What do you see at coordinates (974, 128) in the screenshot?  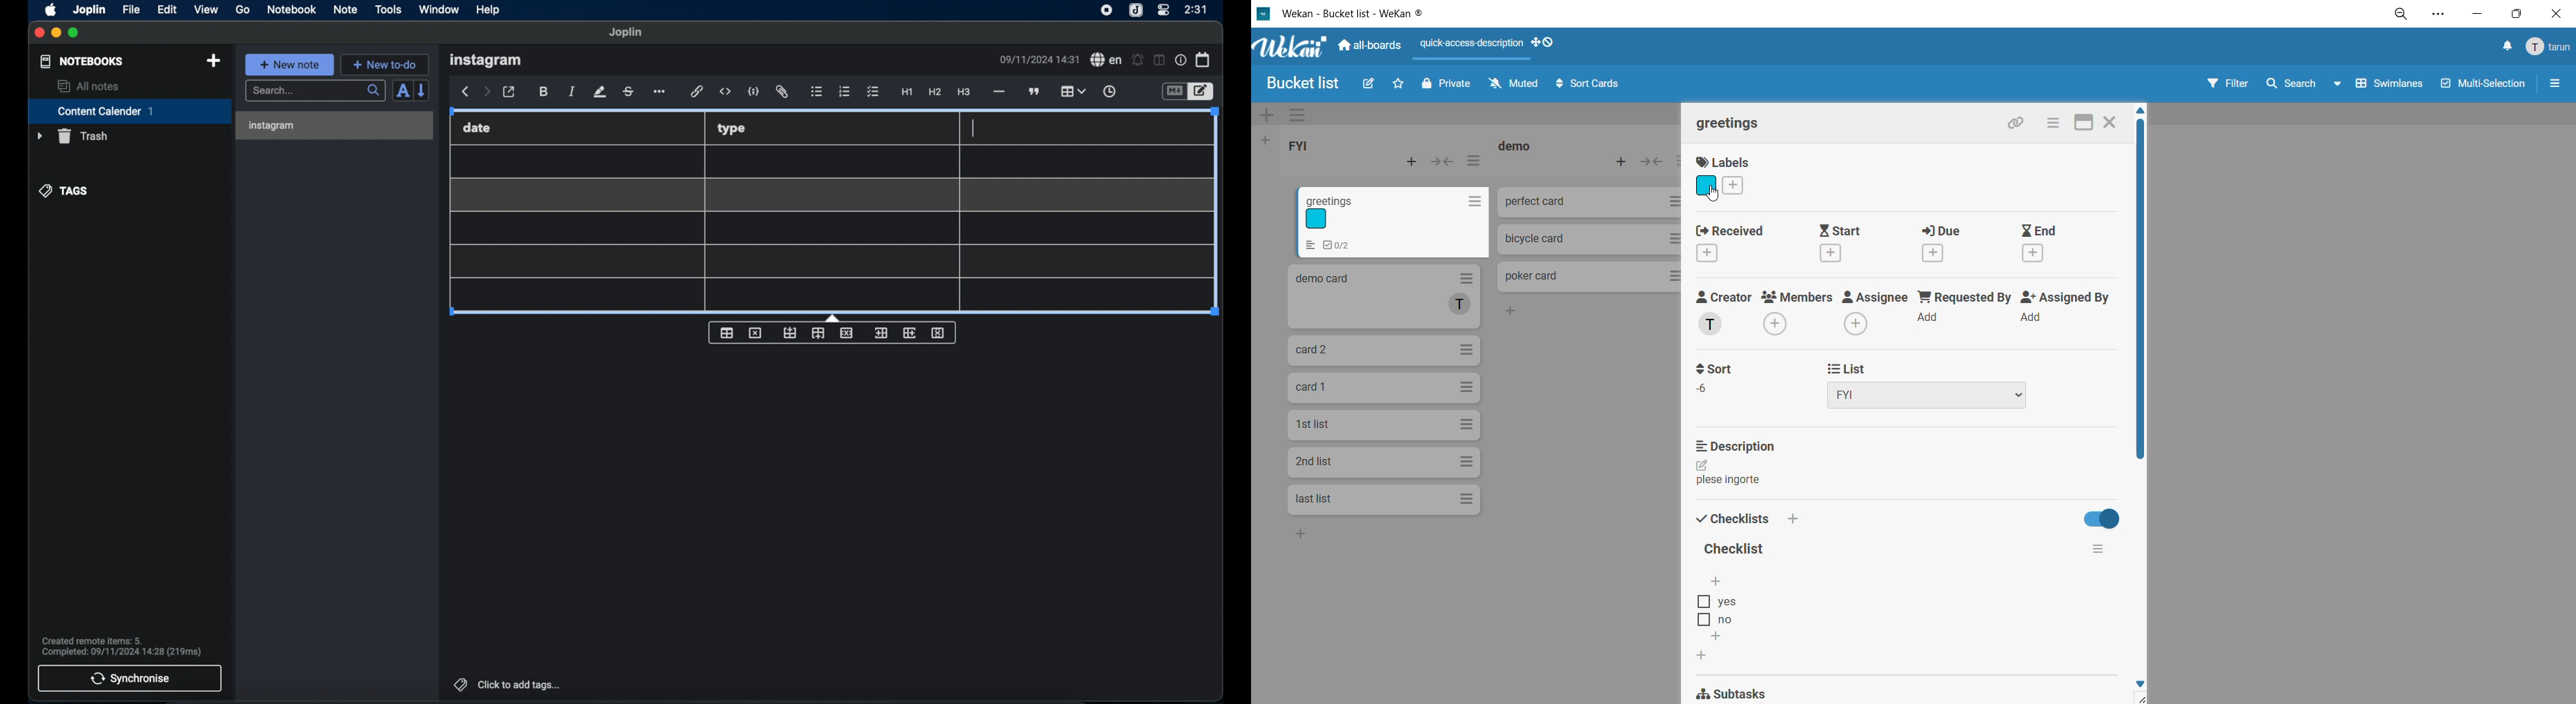 I see `cursor` at bounding box center [974, 128].